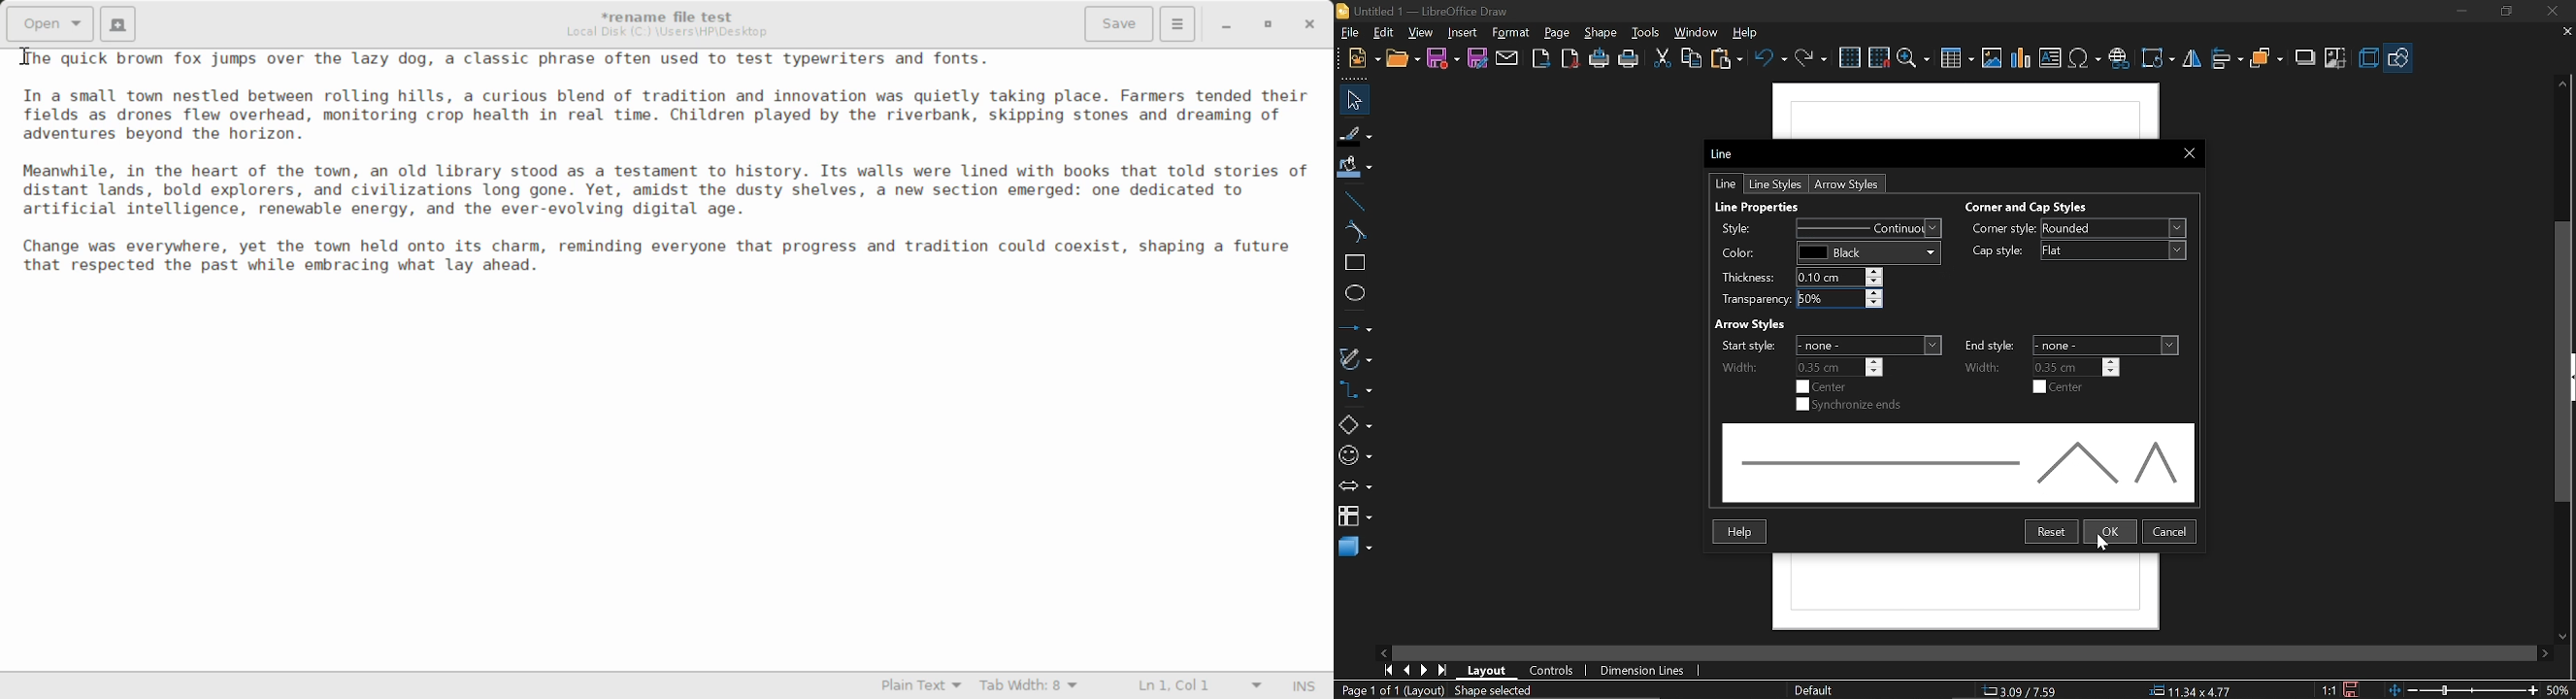 This screenshot has width=2576, height=700. I want to click on Synchronize ends, so click(1849, 405).